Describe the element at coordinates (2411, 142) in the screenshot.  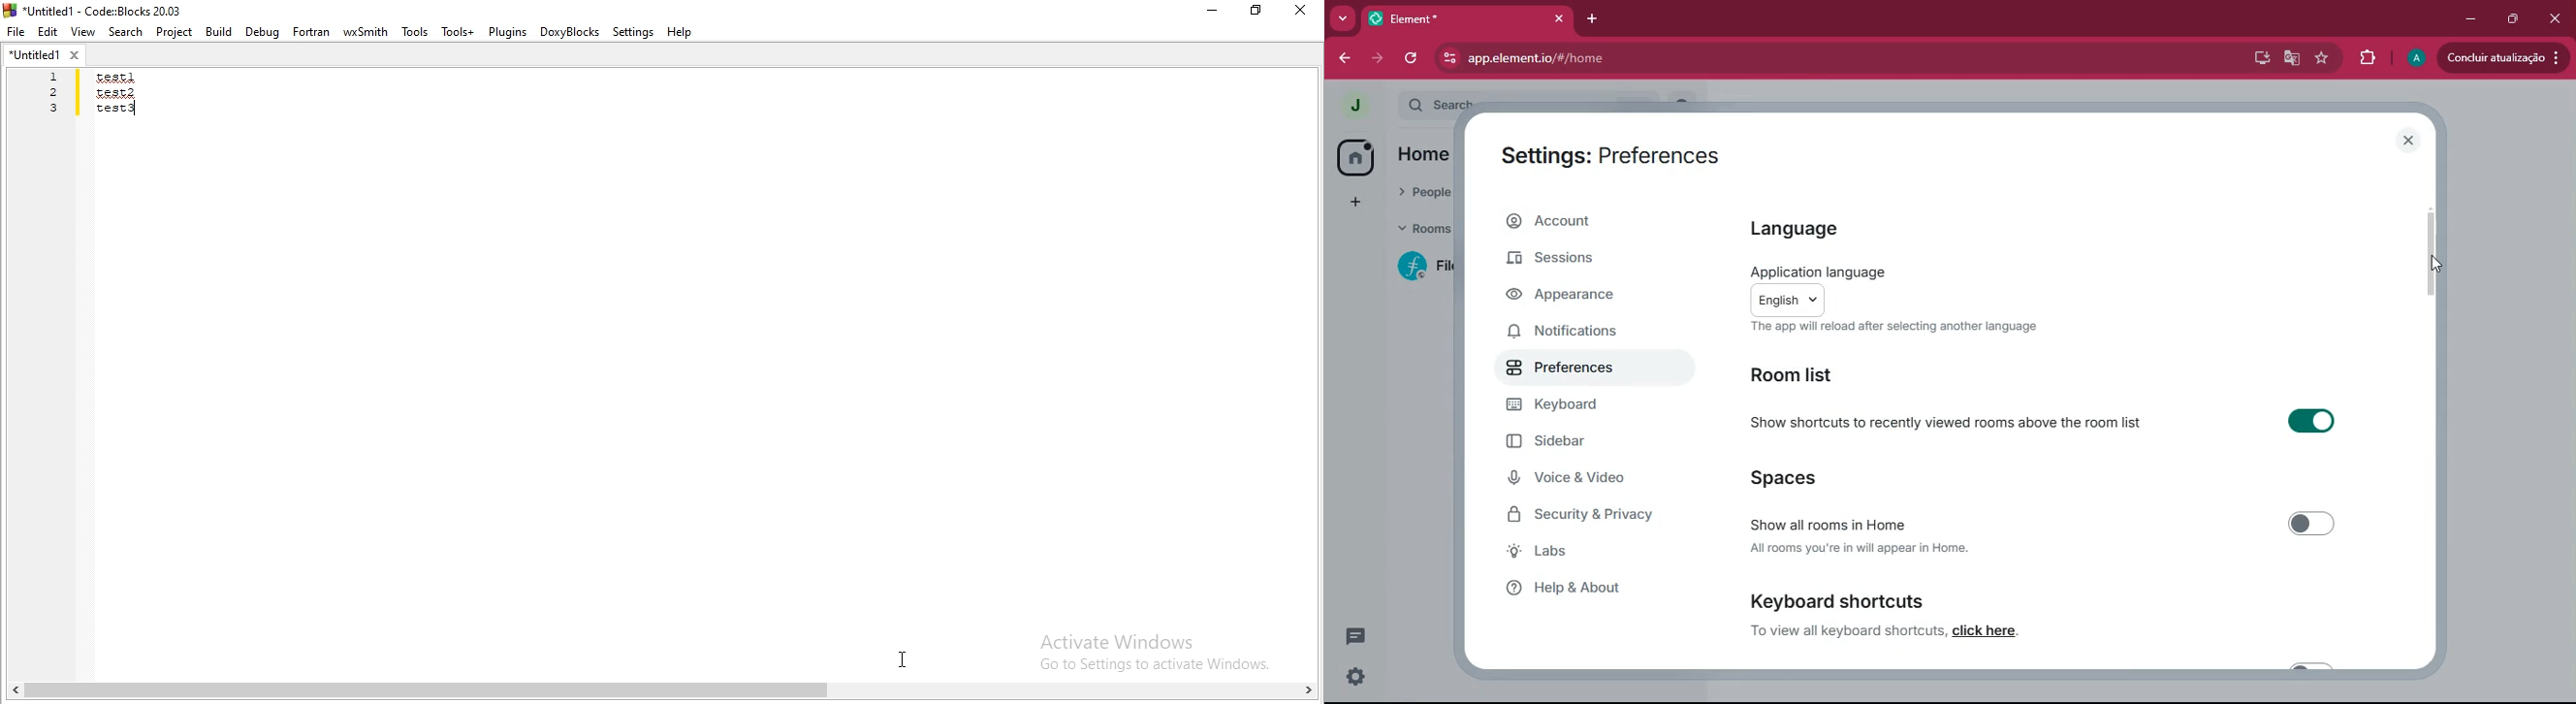
I see `close` at that location.